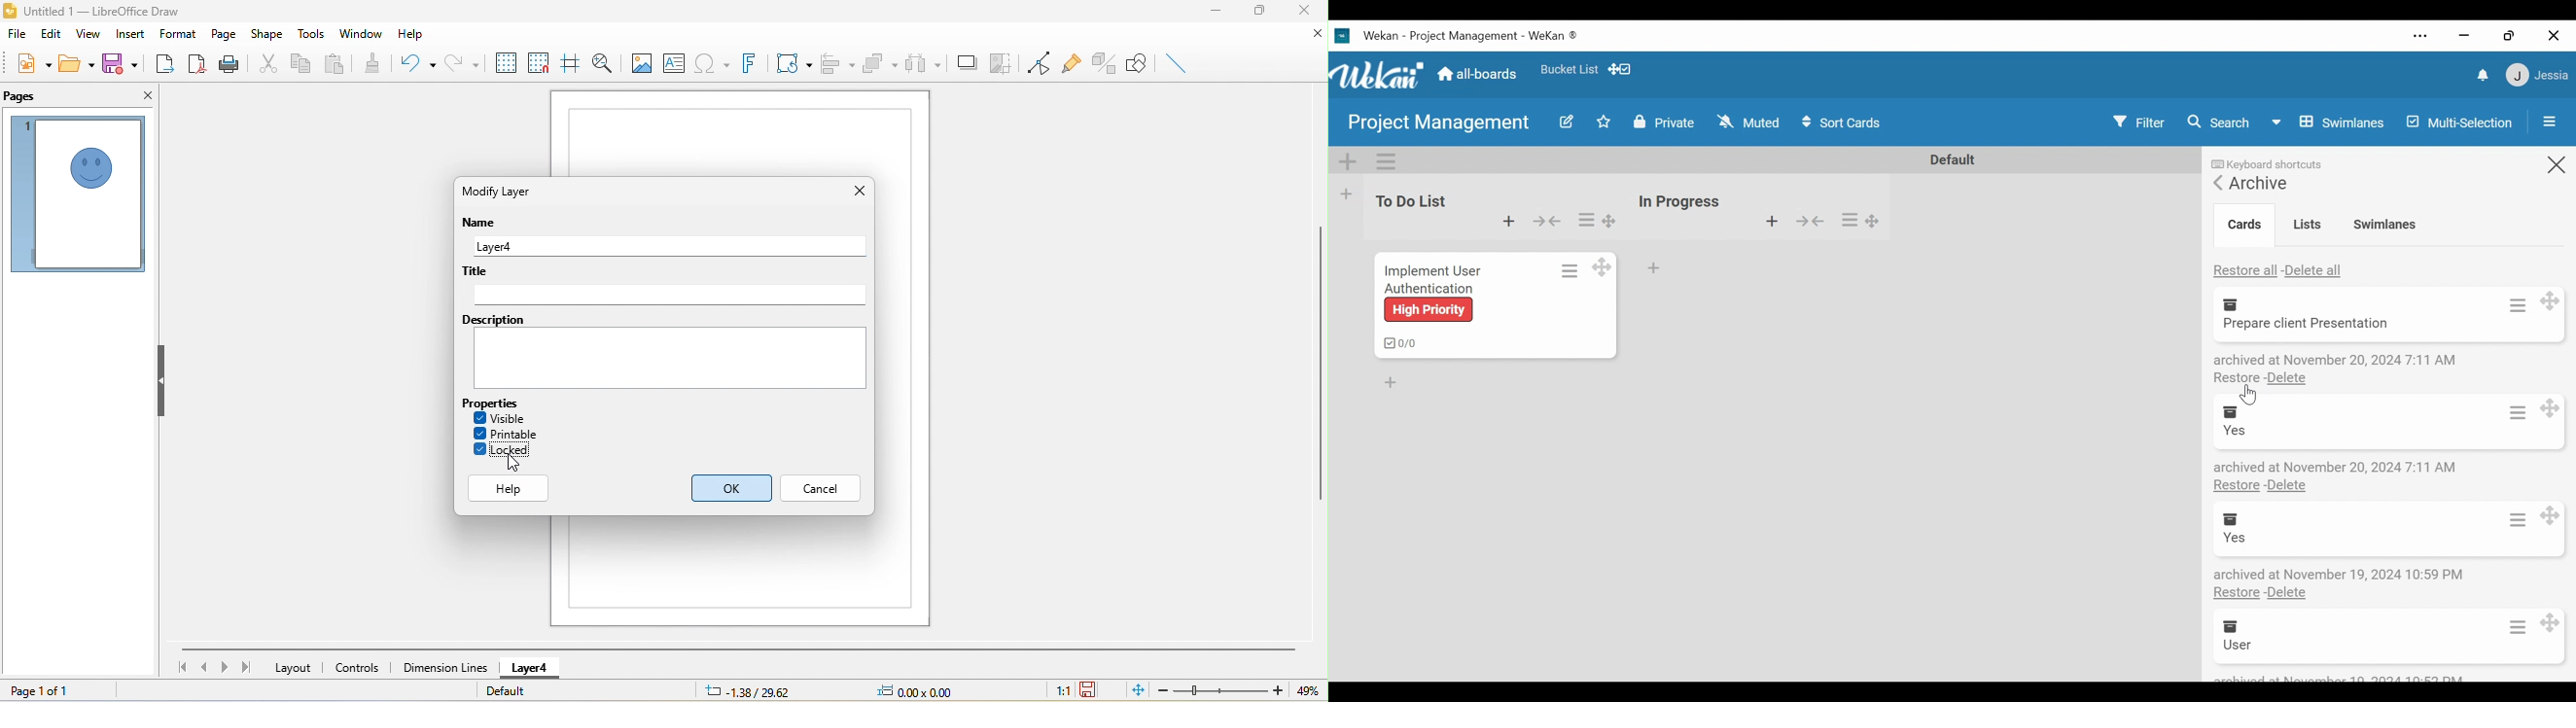 This screenshot has height=728, width=2576. Describe the element at coordinates (1653, 266) in the screenshot. I see `Add card Bottom of the list` at that location.